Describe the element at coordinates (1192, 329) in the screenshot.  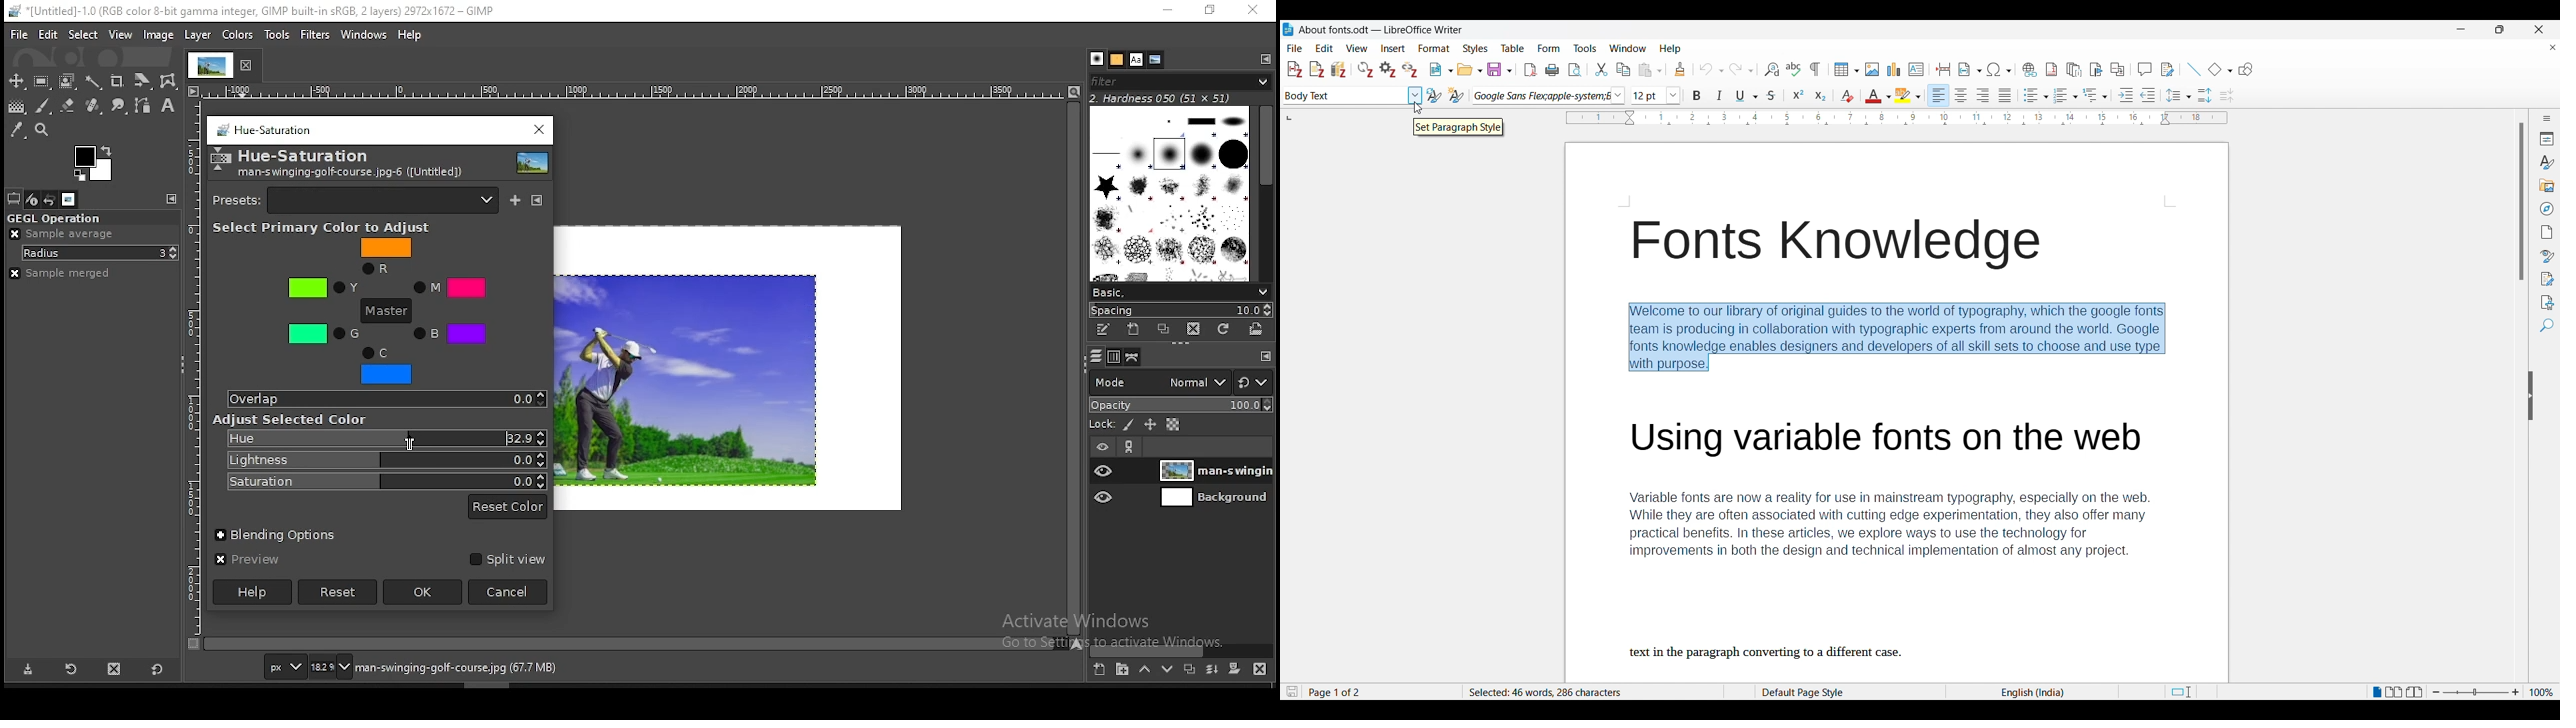
I see `delete brush` at that location.